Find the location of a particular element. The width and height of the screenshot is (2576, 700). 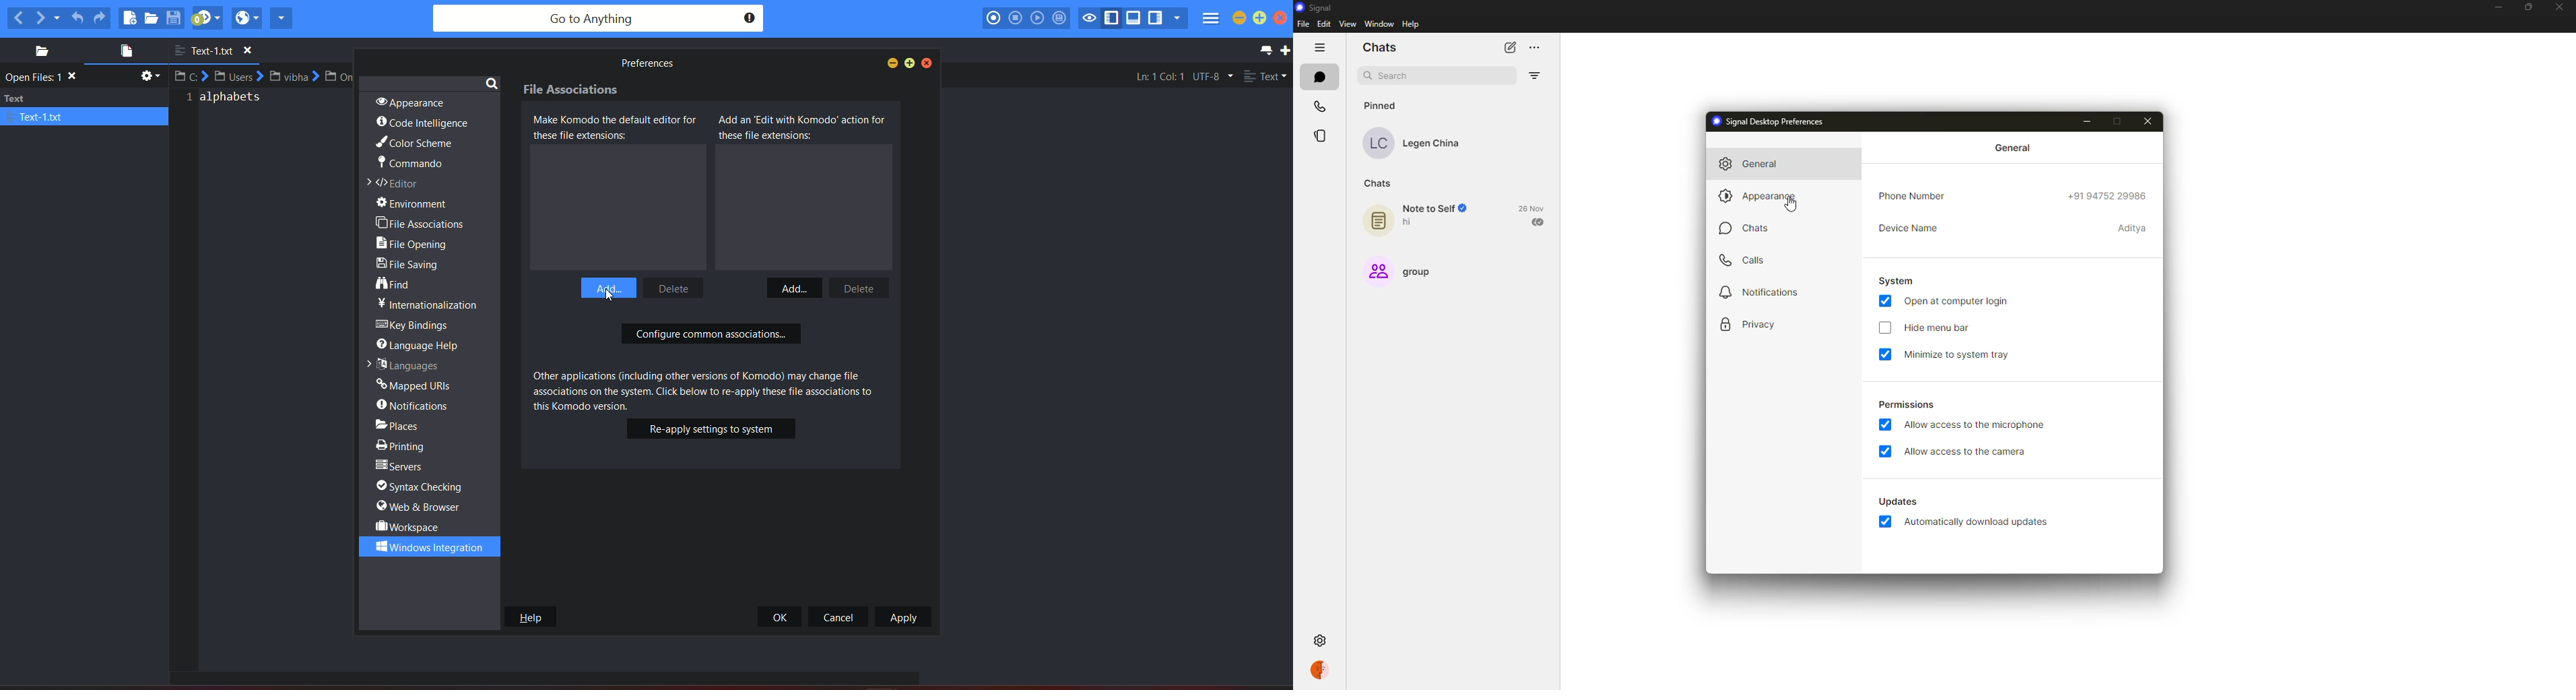

editor is located at coordinates (397, 184).